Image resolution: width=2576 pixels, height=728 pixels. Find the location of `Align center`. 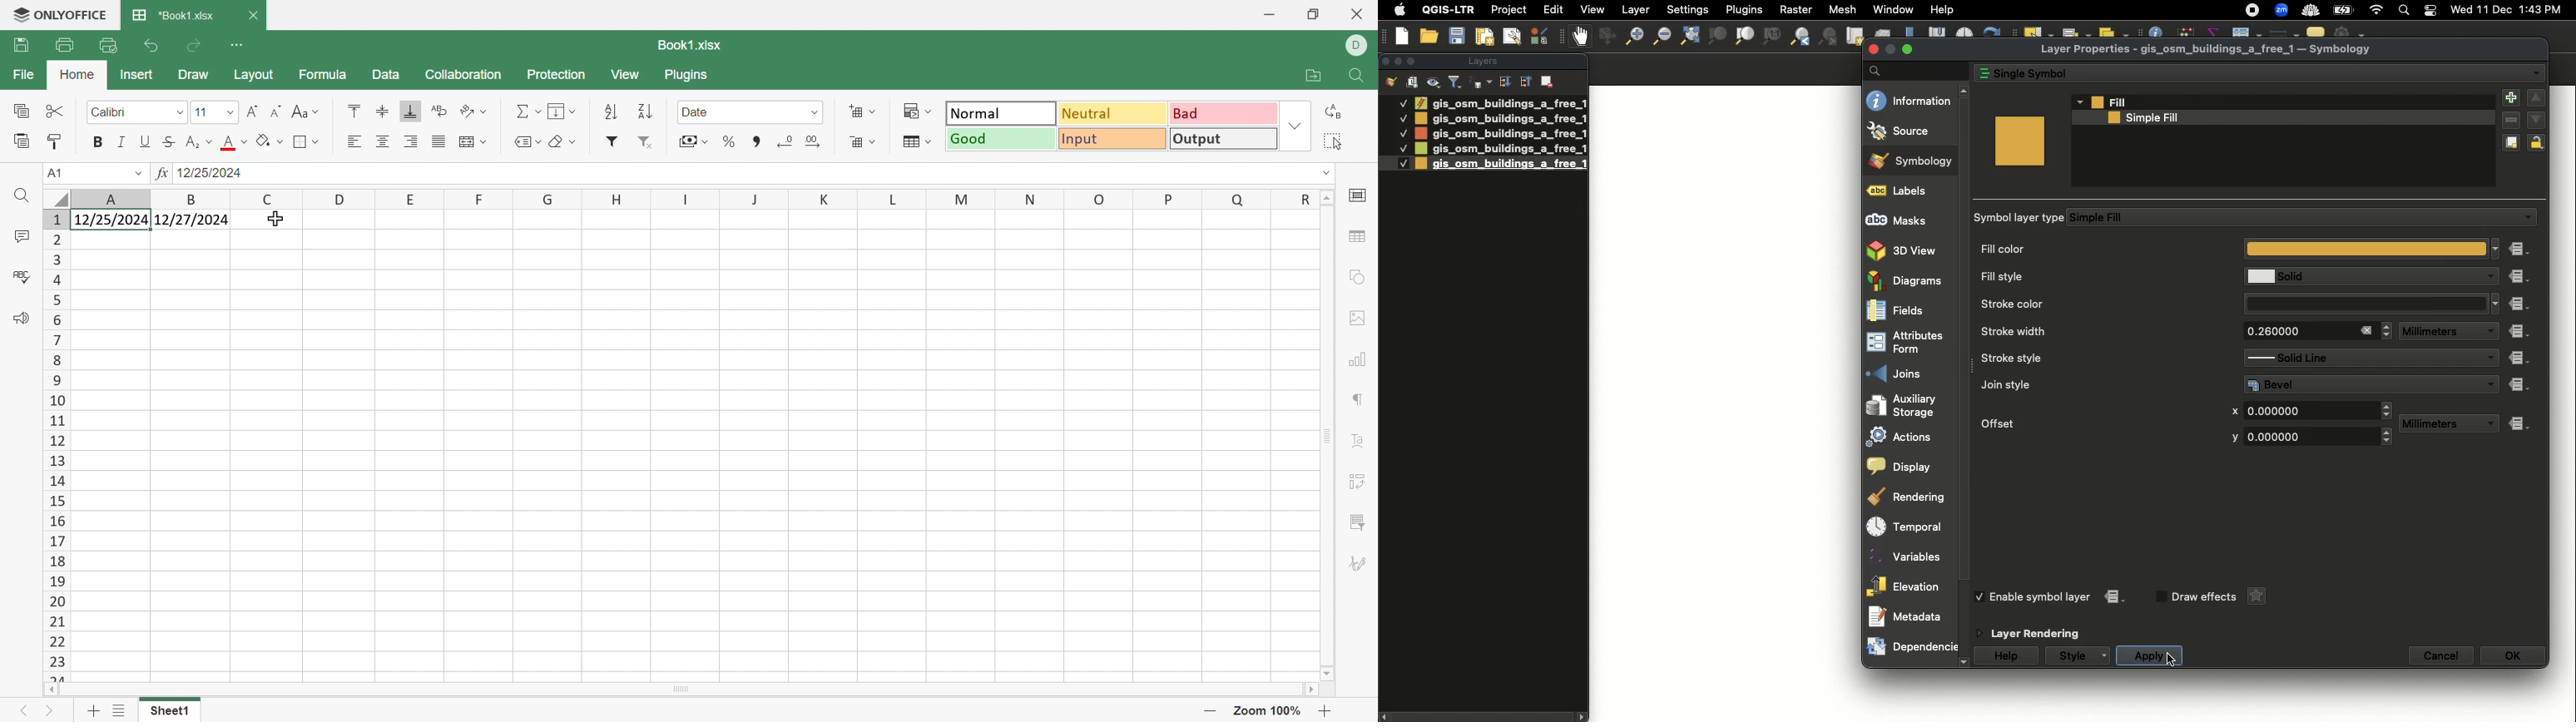

Align center is located at coordinates (382, 142).